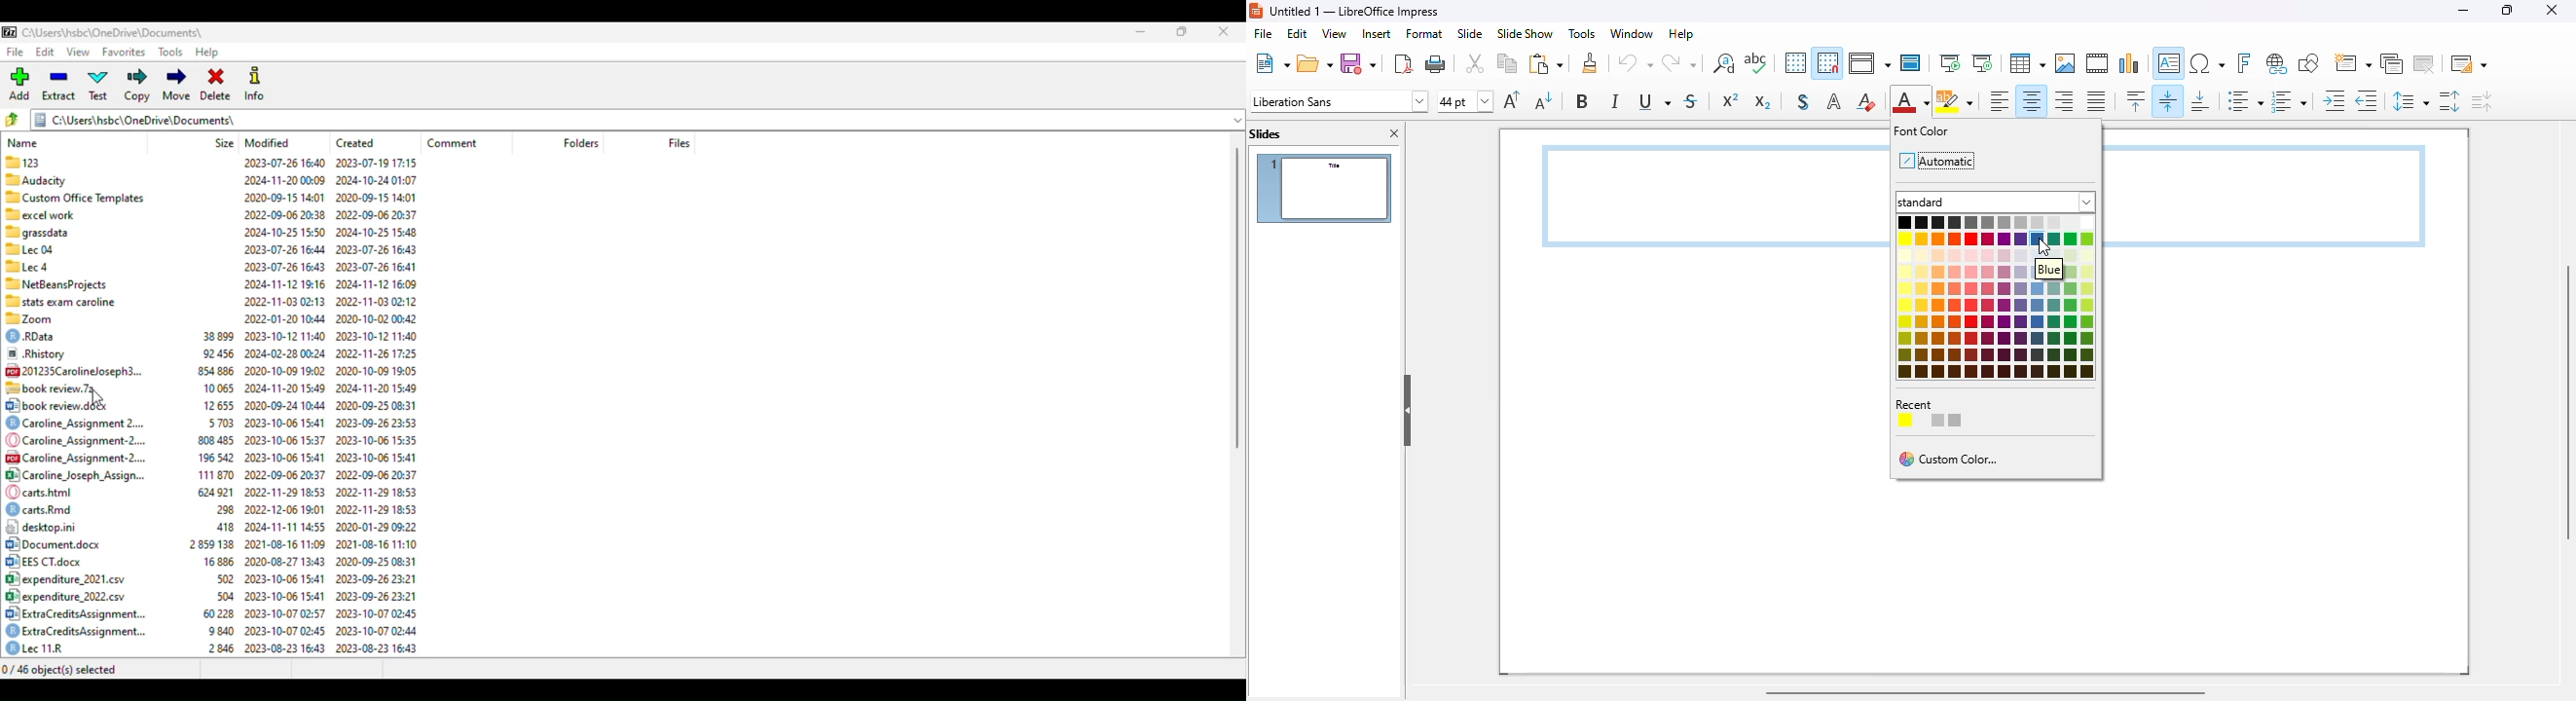 This screenshot has height=728, width=2576. I want to click on vertical scroll bar, so click(1237, 297).